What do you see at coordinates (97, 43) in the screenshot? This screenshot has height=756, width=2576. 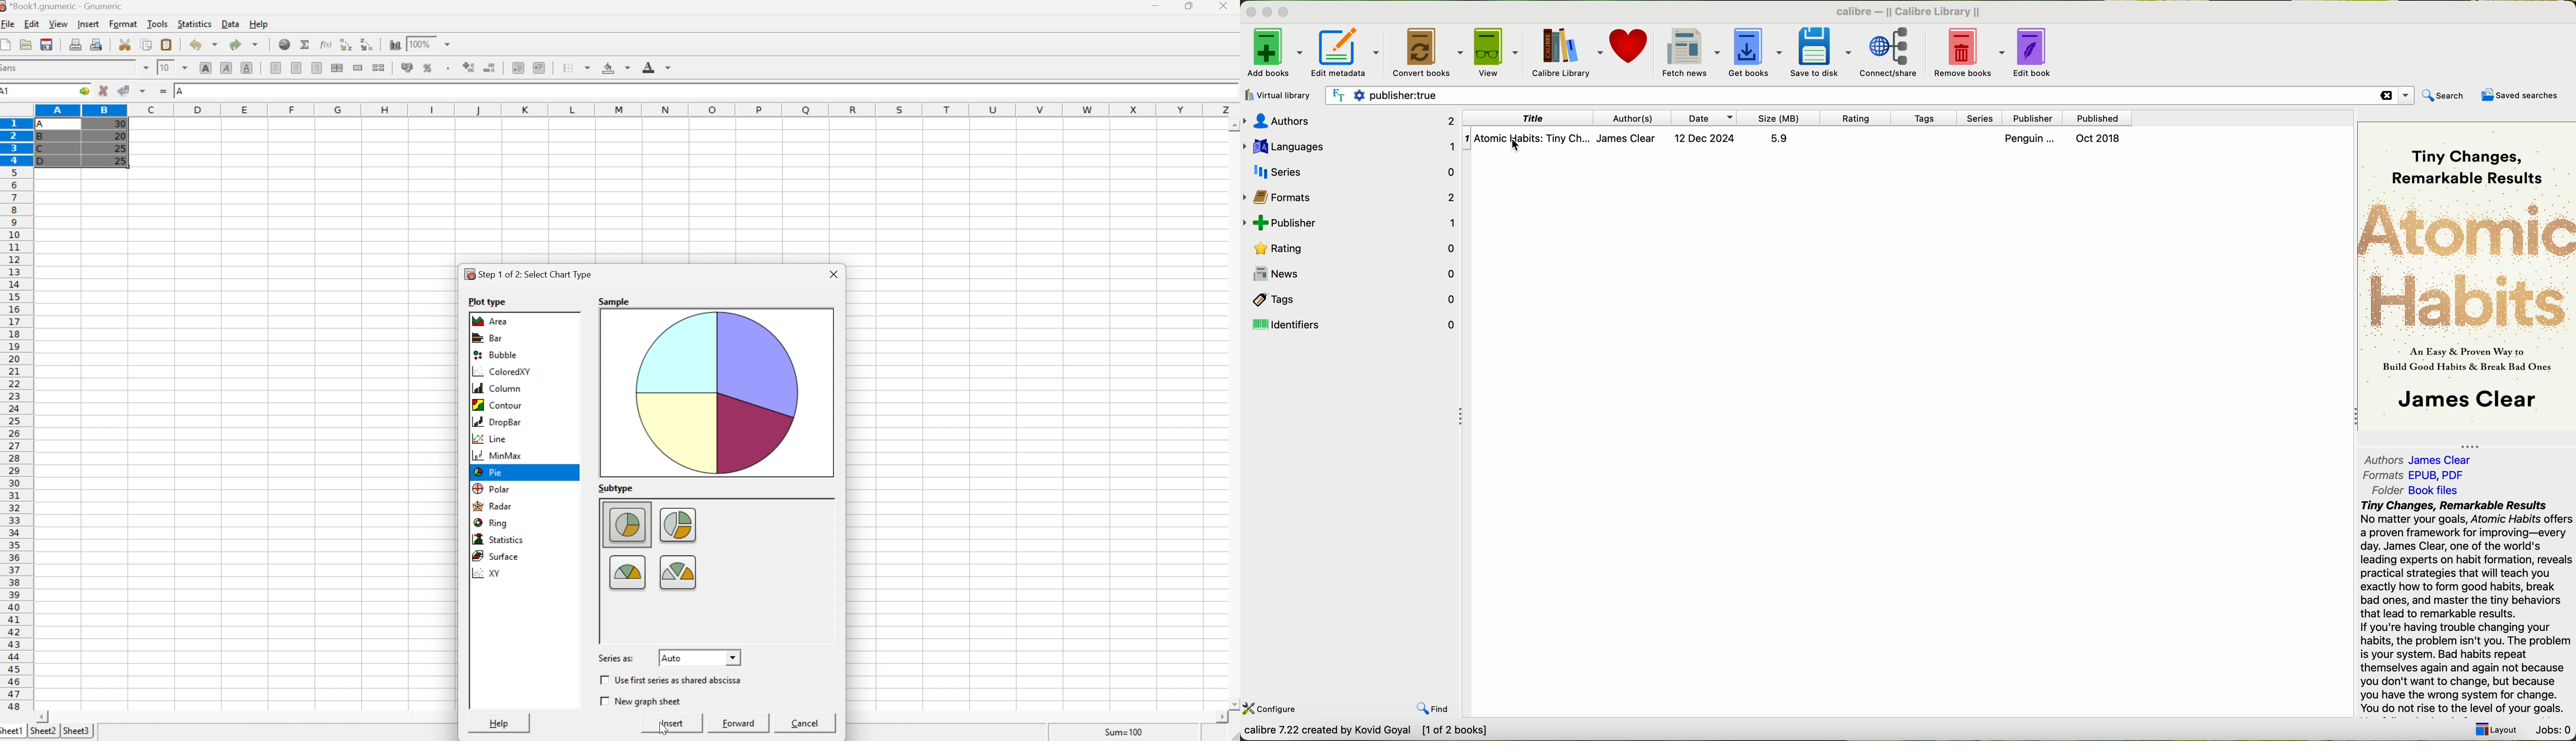 I see `Print preview` at bounding box center [97, 43].